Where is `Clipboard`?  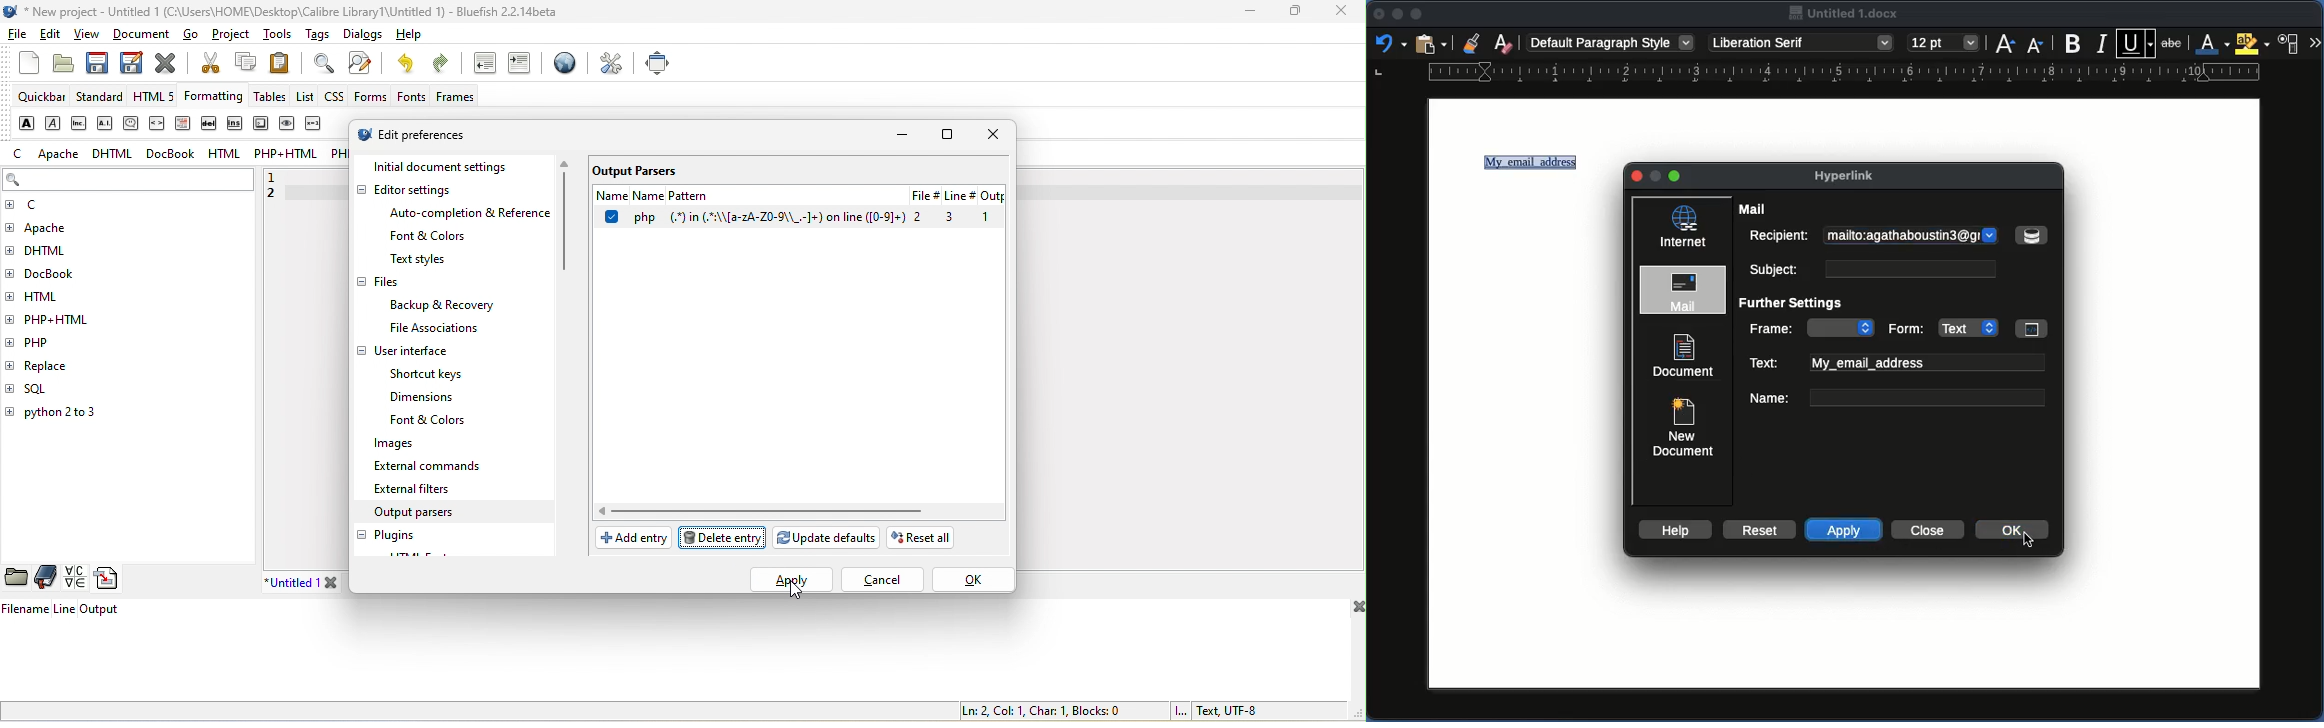 Clipboard is located at coordinates (1430, 45).